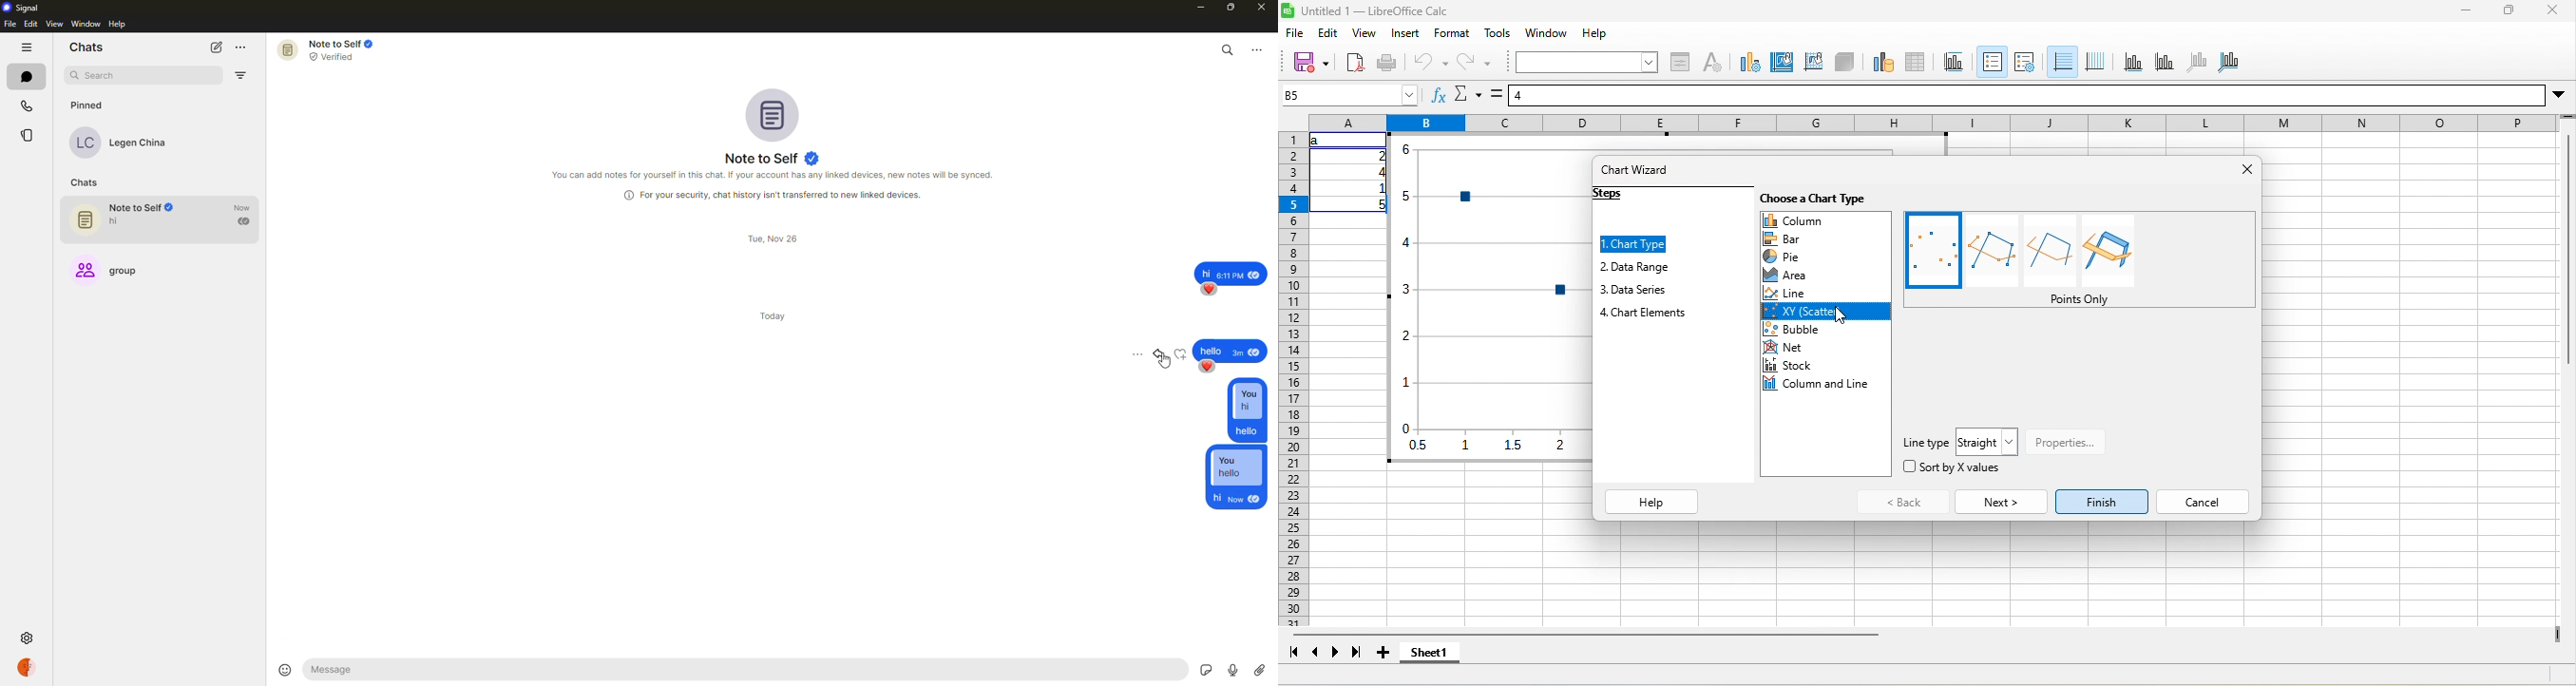 The height and width of the screenshot is (700, 2576). Describe the element at coordinates (53, 24) in the screenshot. I see `view` at that location.